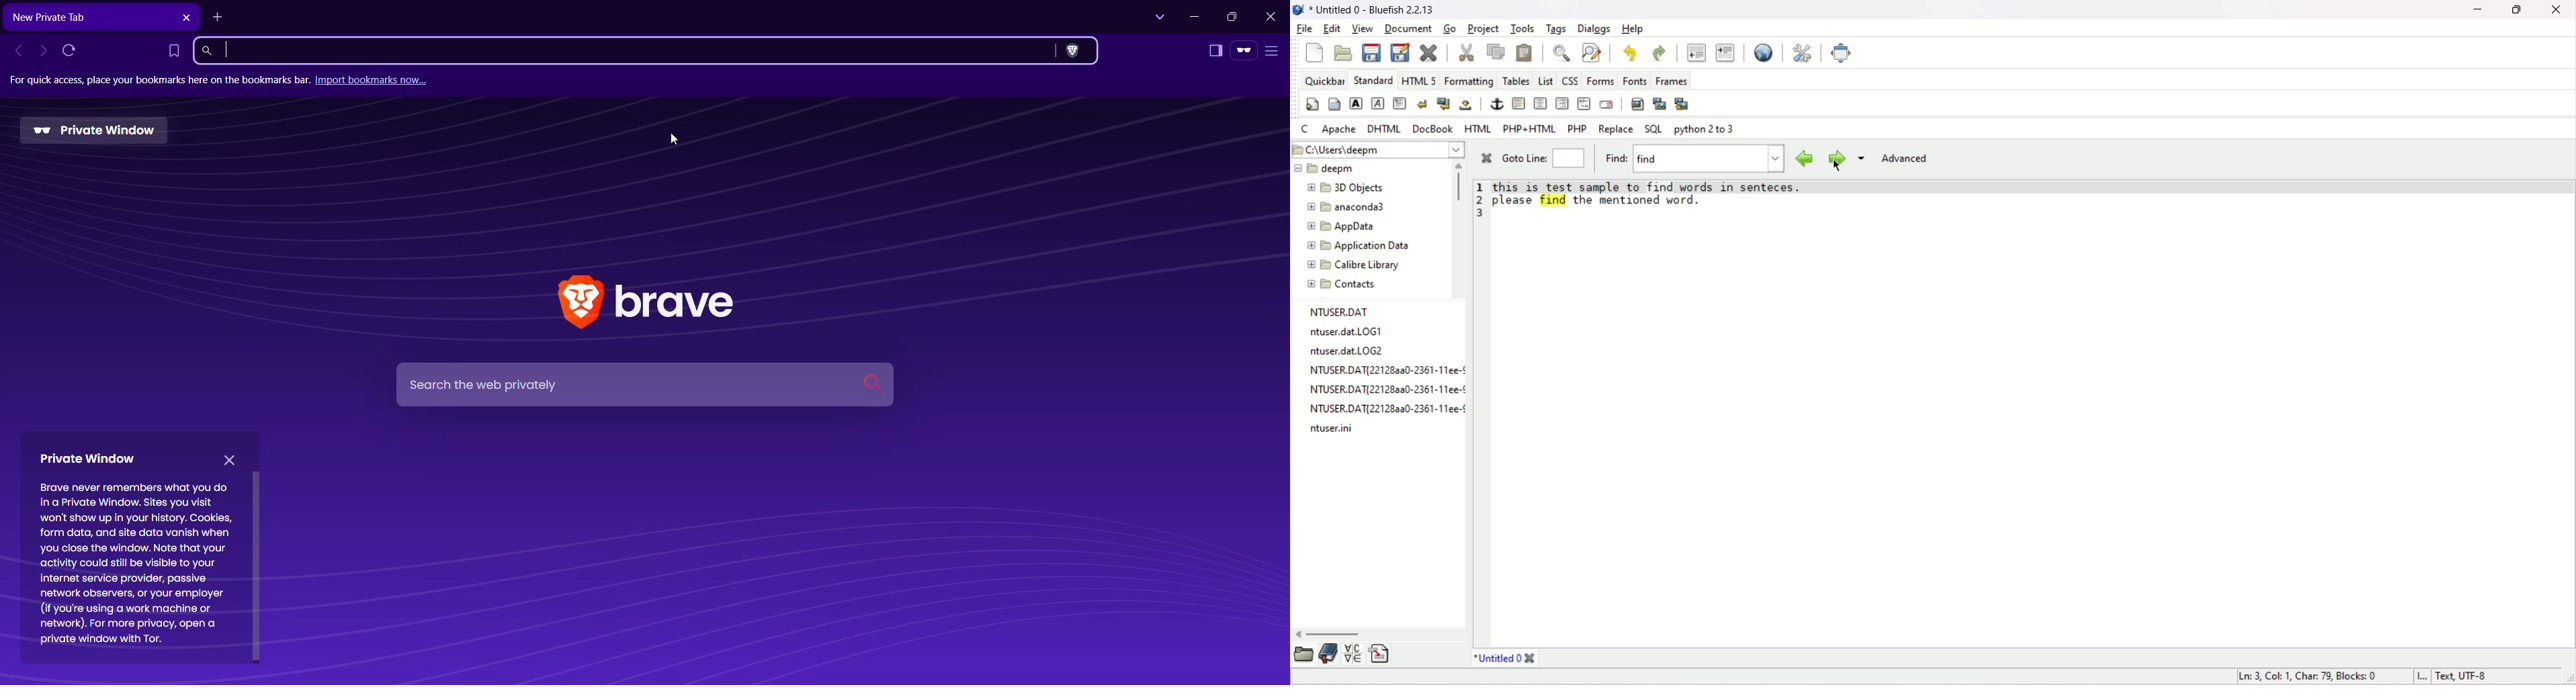 This screenshot has width=2576, height=700. I want to click on Search Bar, so click(642, 385).